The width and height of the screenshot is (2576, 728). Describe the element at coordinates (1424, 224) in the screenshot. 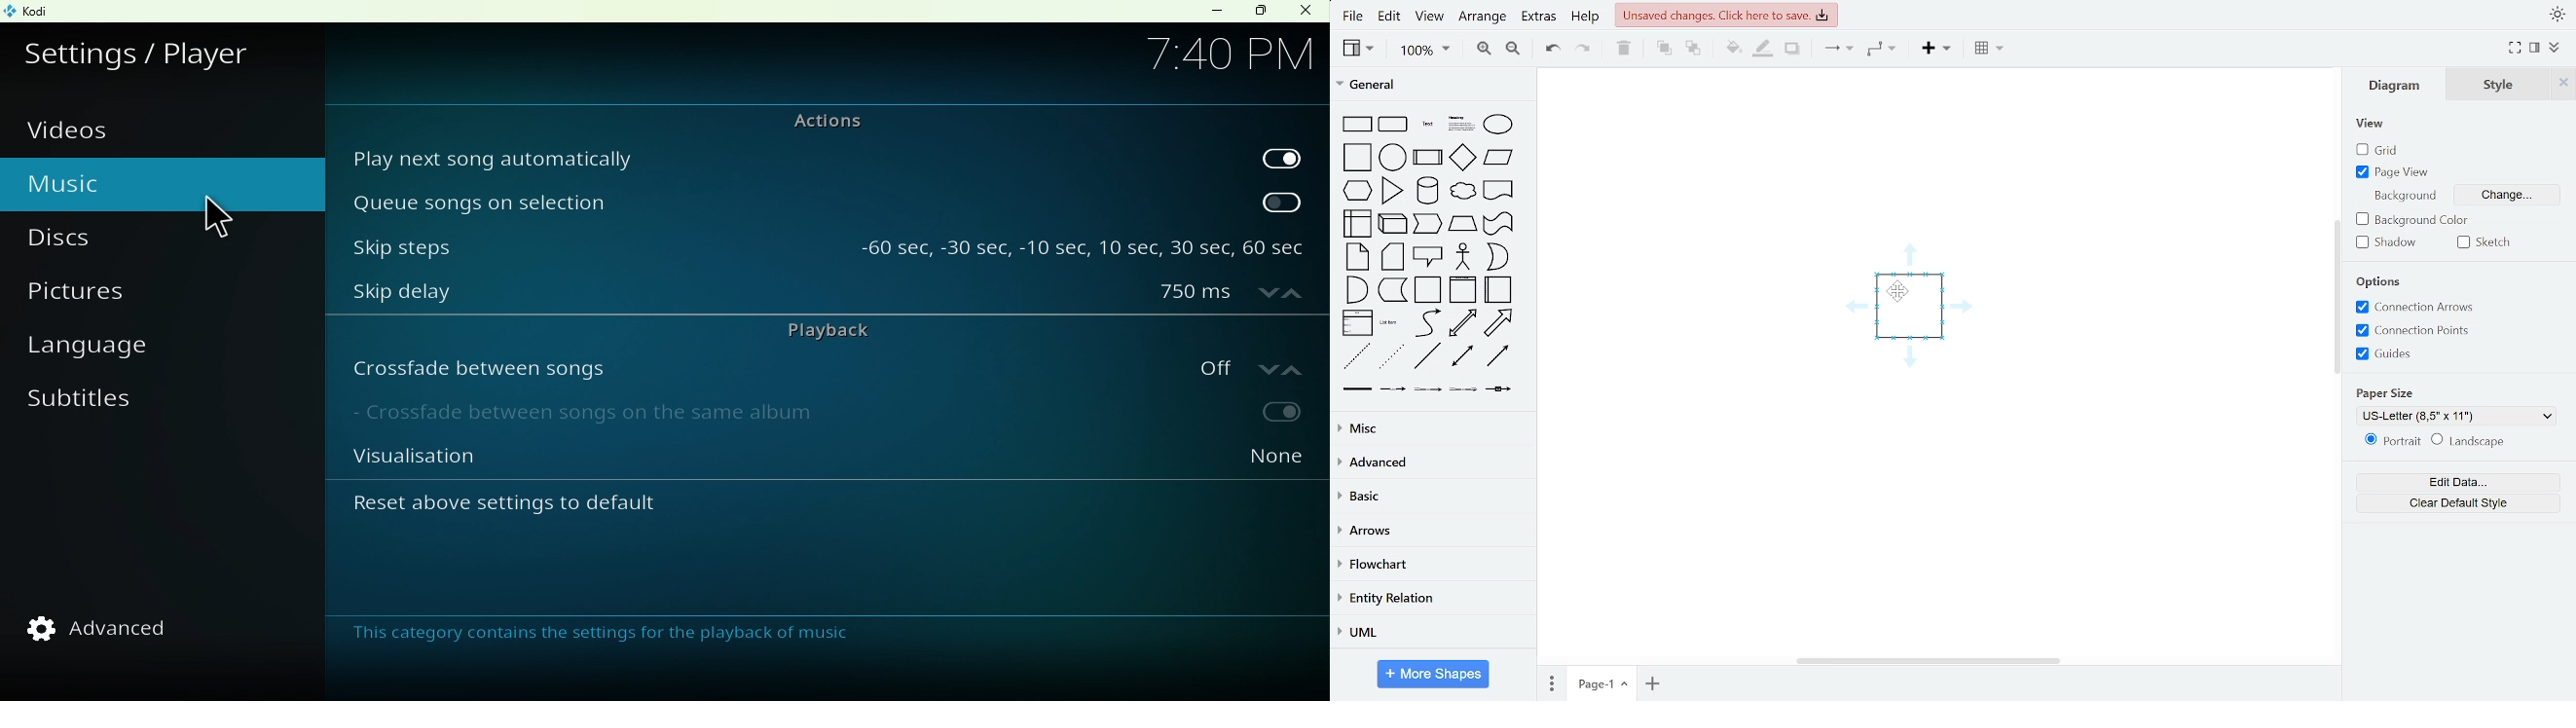

I see `general shapes` at that location.